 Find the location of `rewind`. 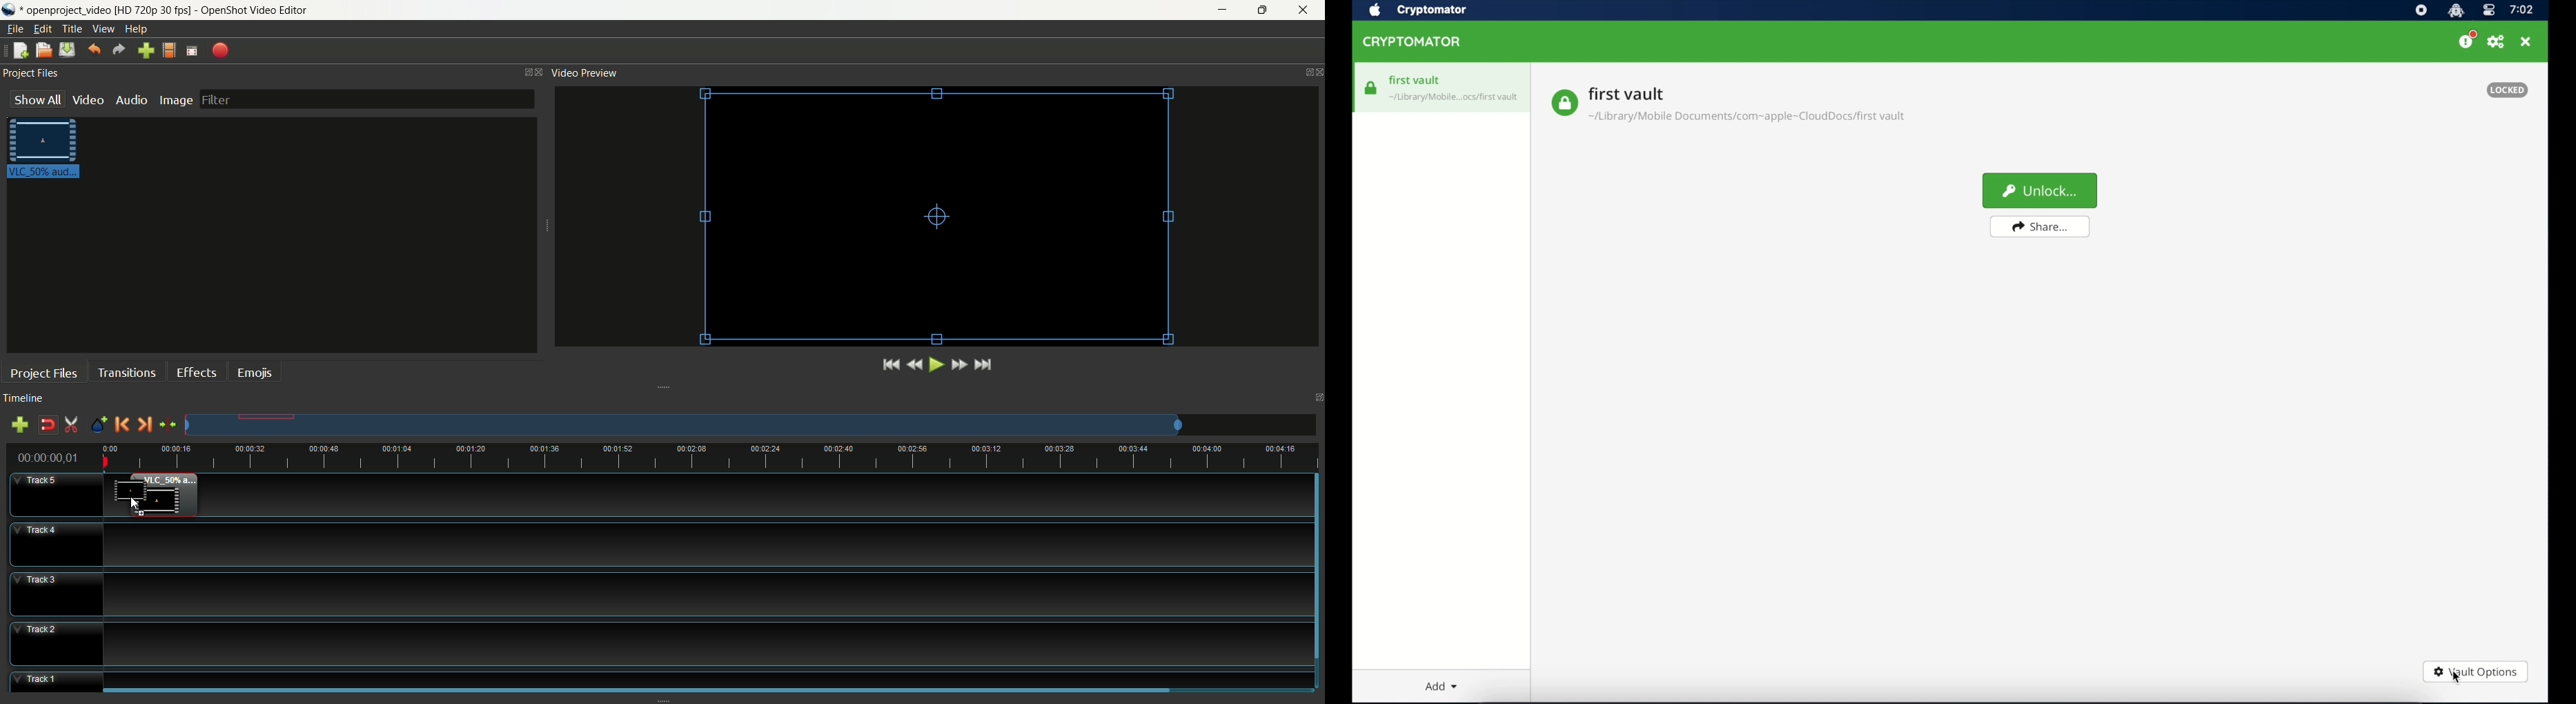

rewind is located at coordinates (914, 365).